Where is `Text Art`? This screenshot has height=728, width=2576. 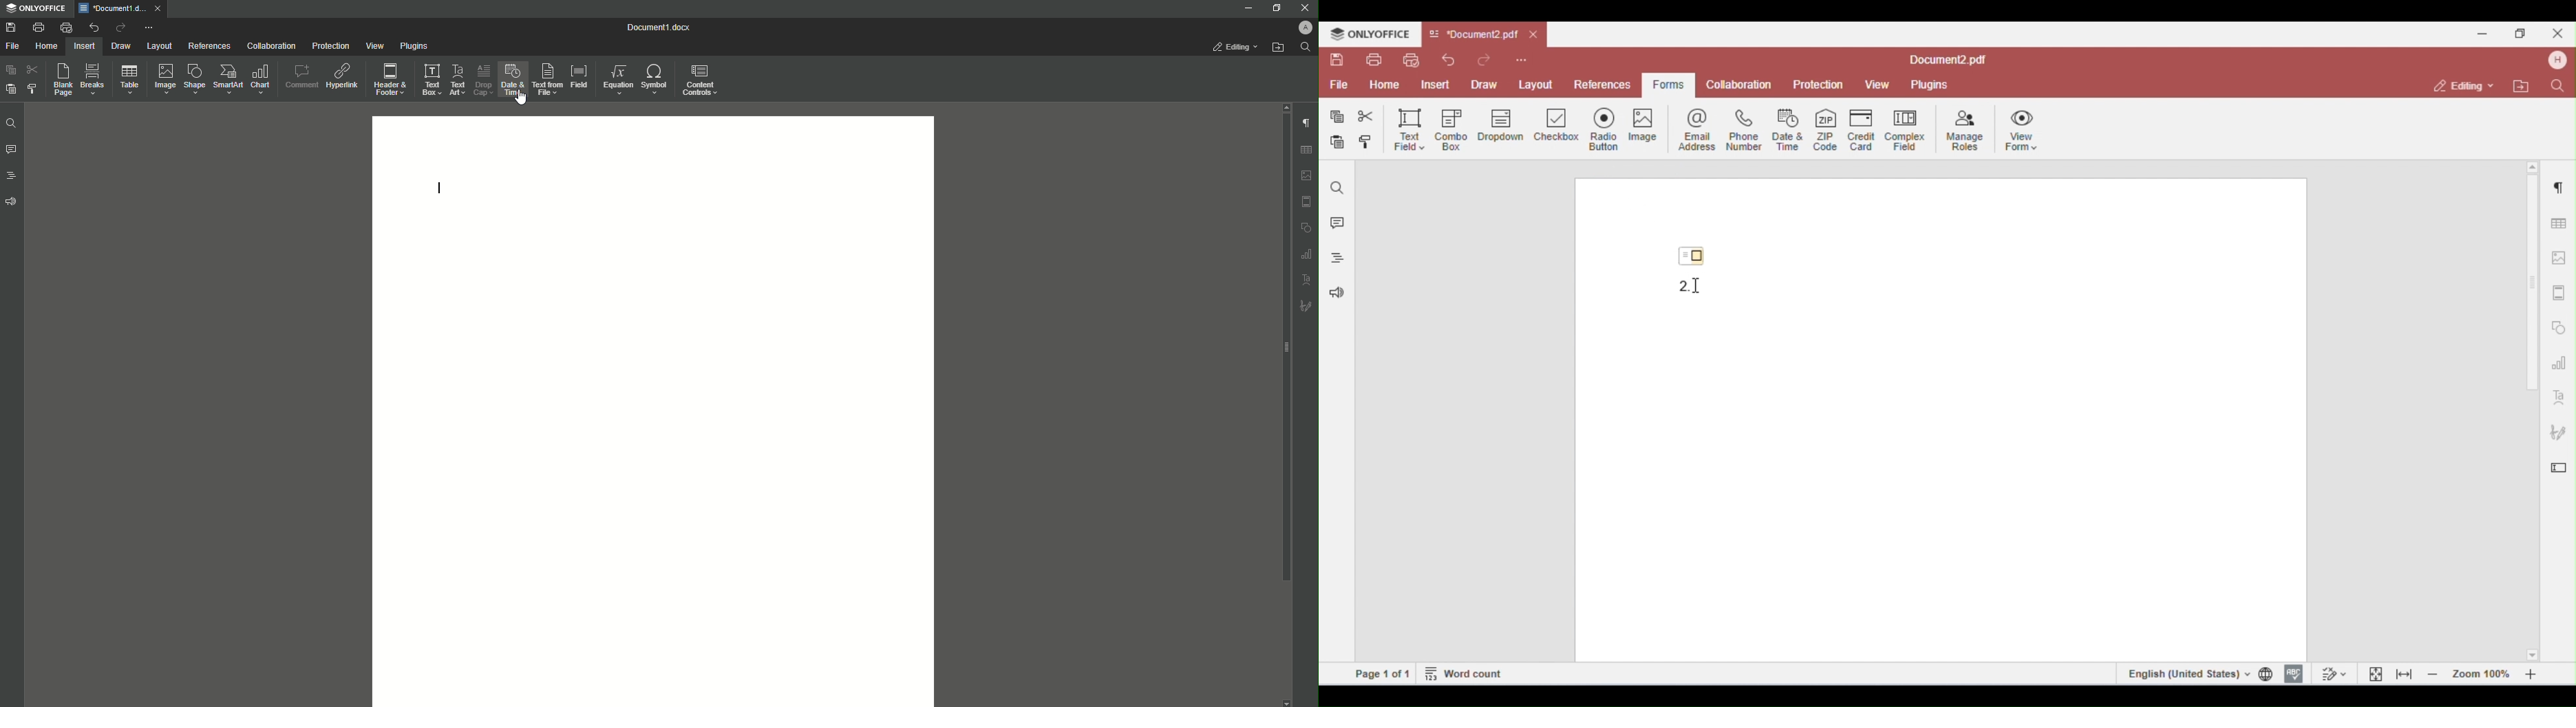 Text Art is located at coordinates (458, 78).